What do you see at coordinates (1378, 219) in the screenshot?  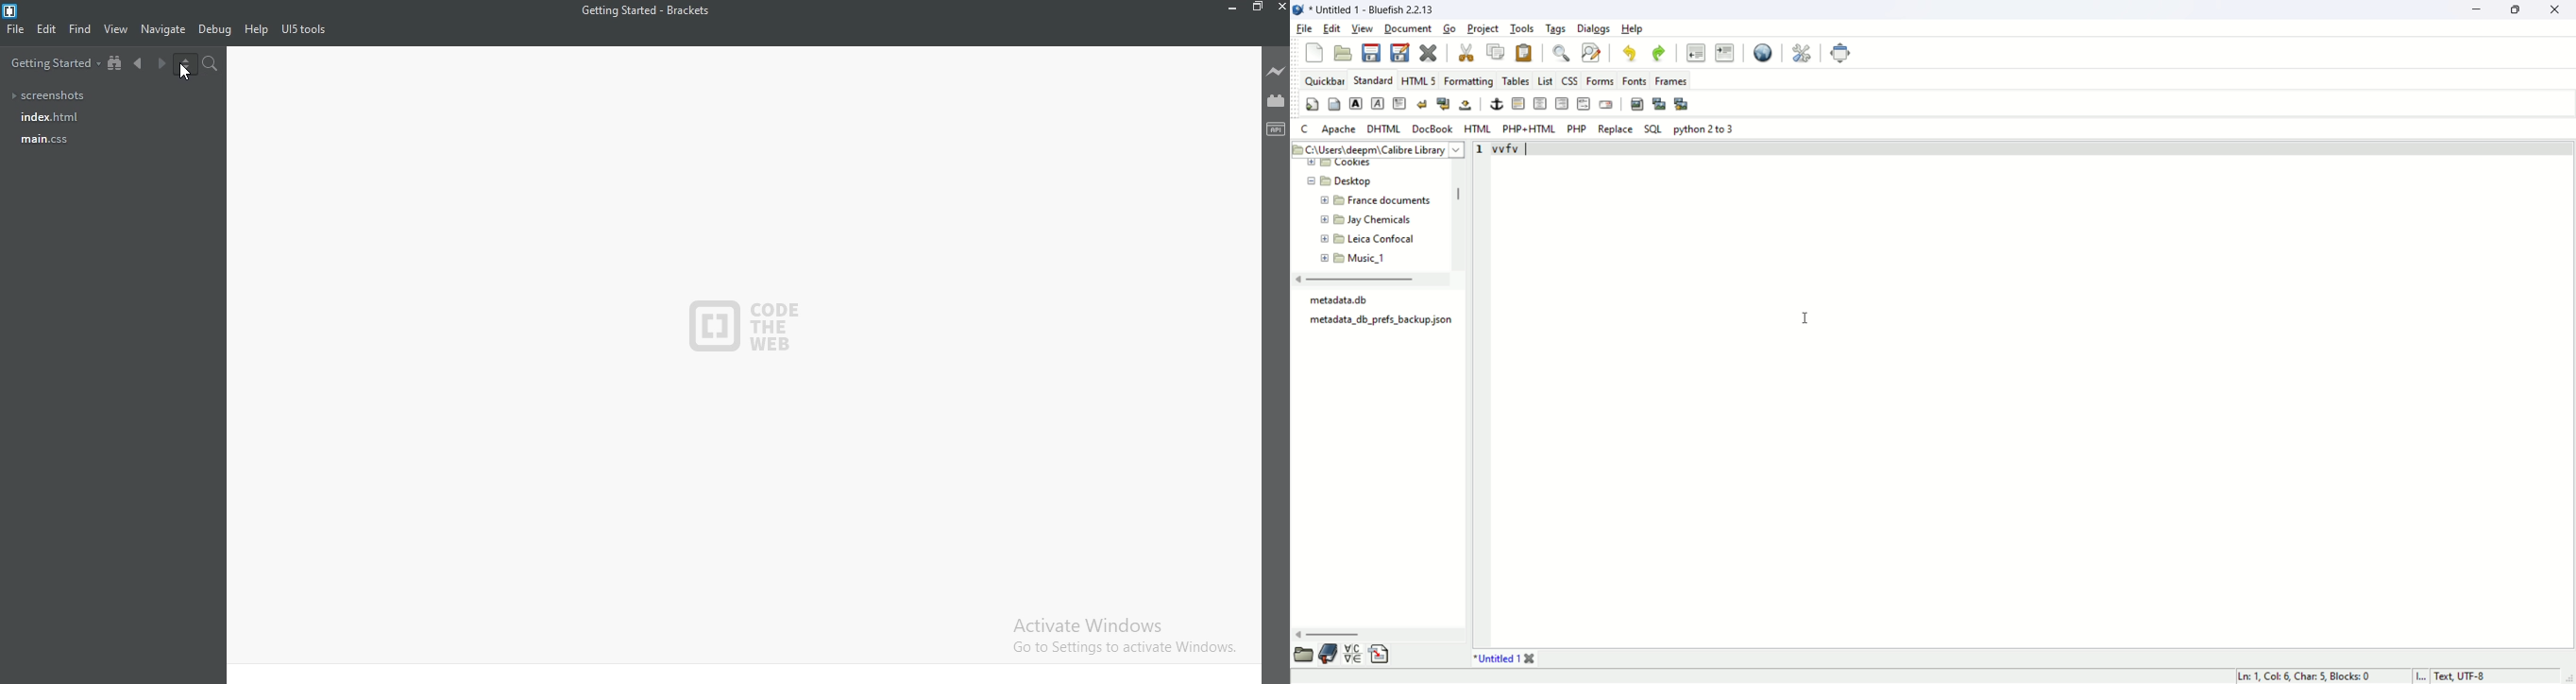 I see `folder name` at bounding box center [1378, 219].